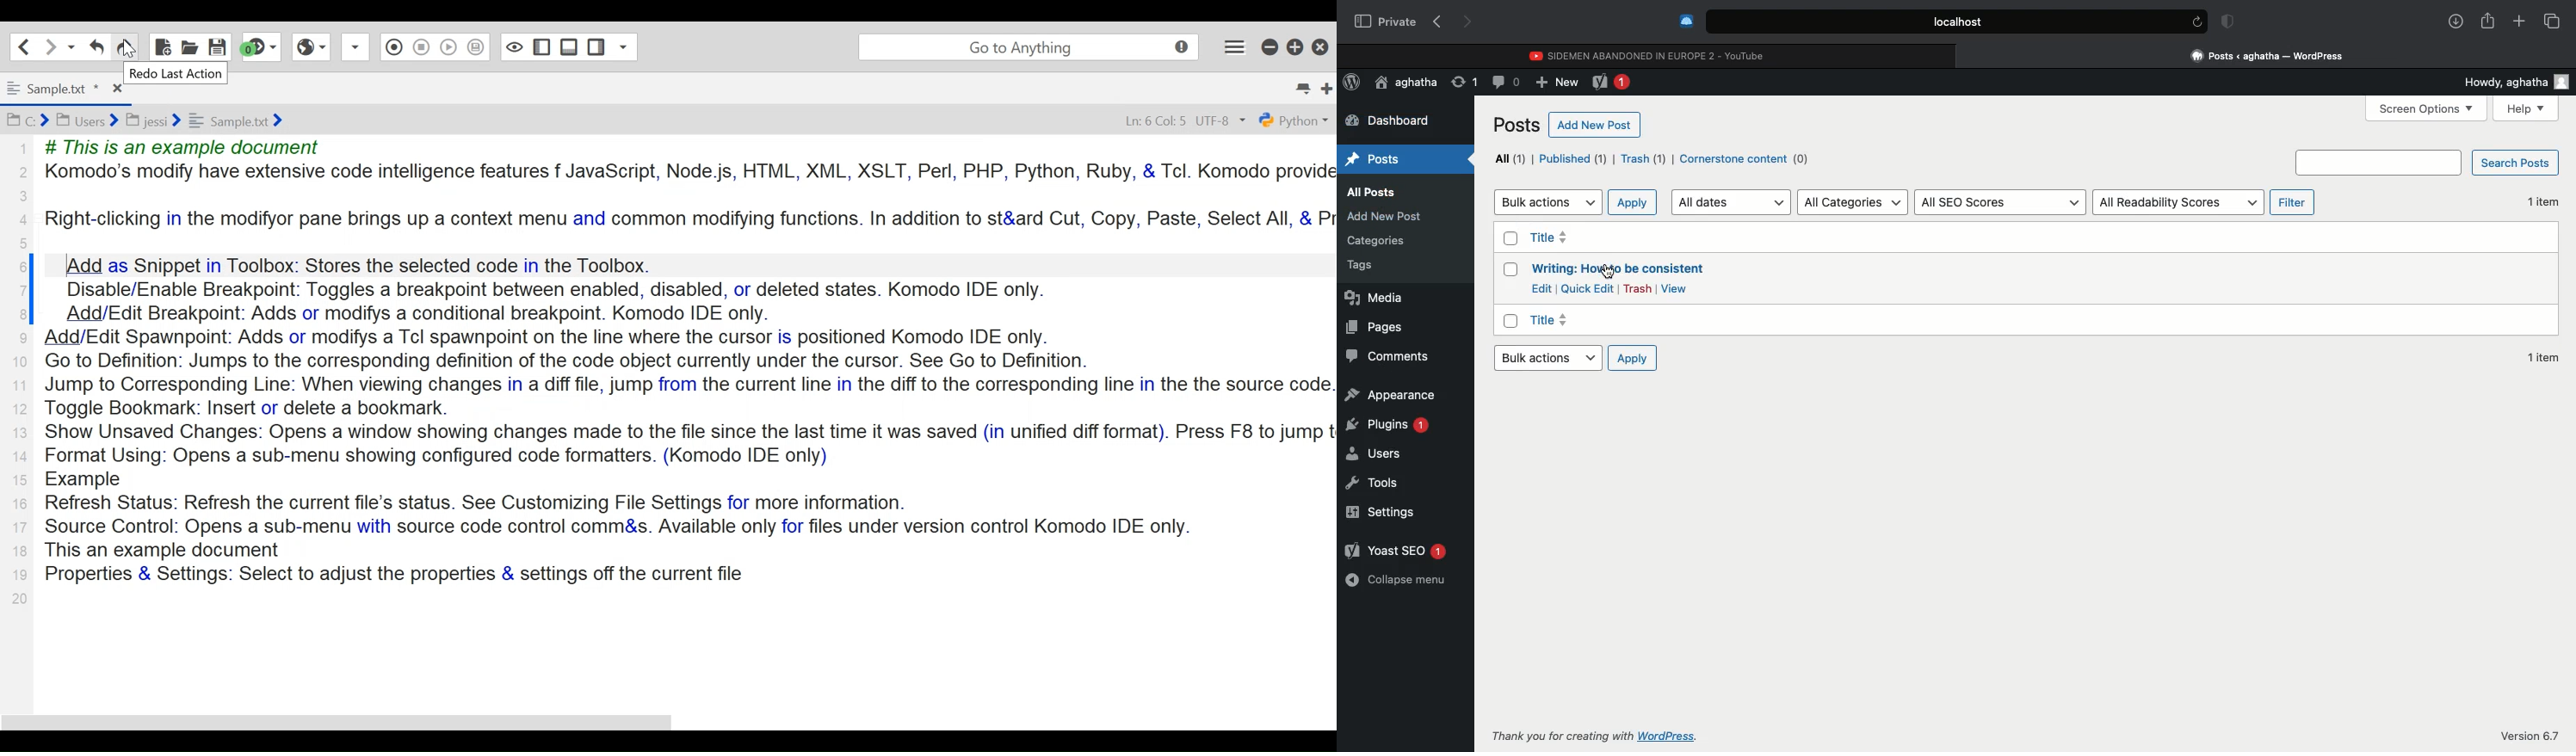 This screenshot has width=2576, height=756. I want to click on New tab, so click(2519, 22).